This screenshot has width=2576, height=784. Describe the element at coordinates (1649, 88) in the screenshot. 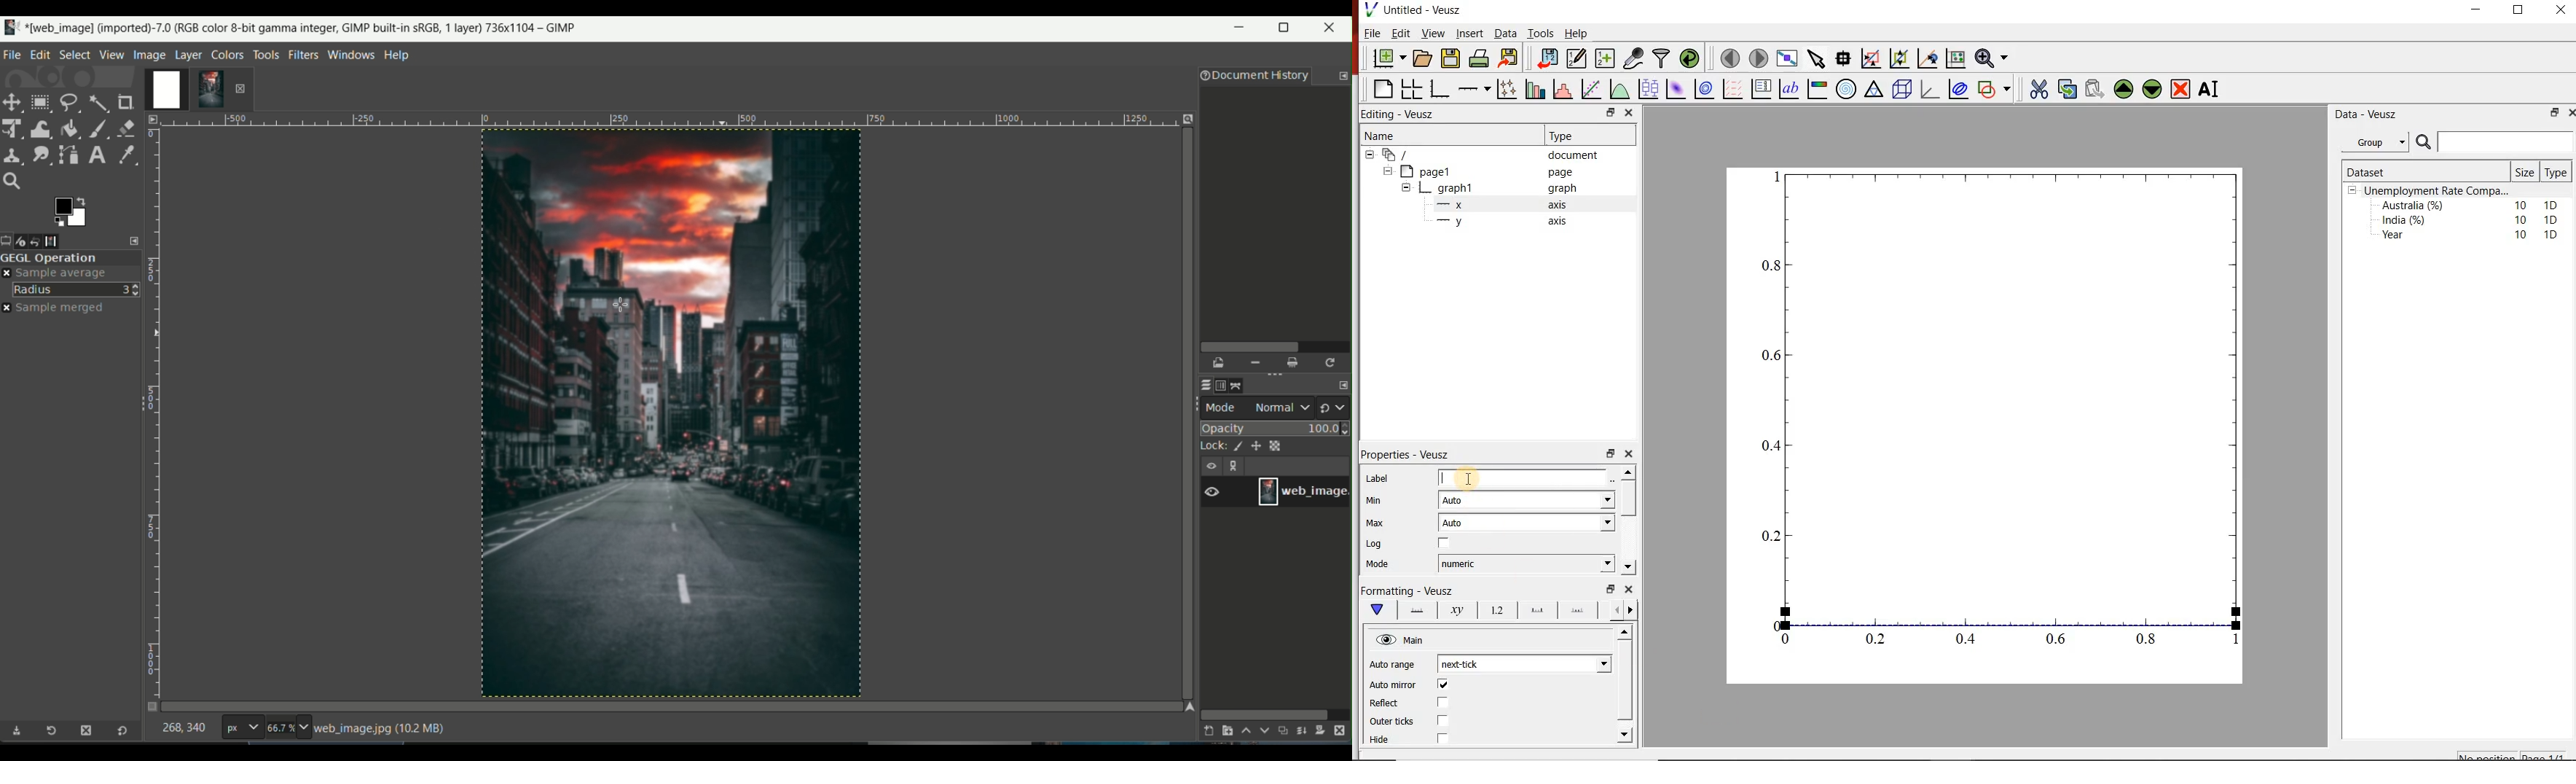

I see `plot box plots` at that location.